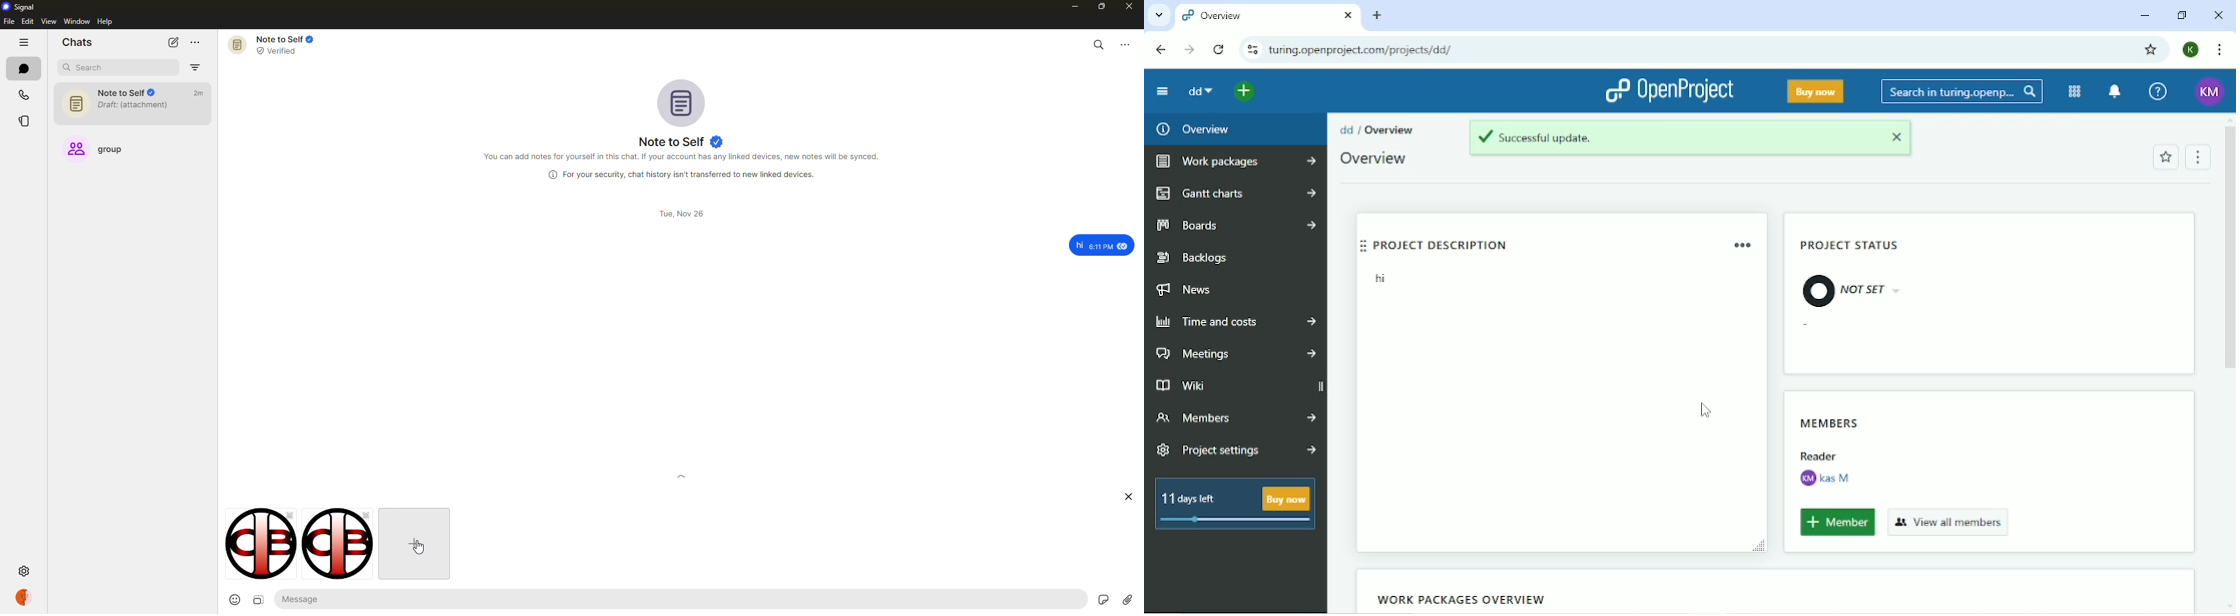  I want to click on Restore down, so click(2181, 15).